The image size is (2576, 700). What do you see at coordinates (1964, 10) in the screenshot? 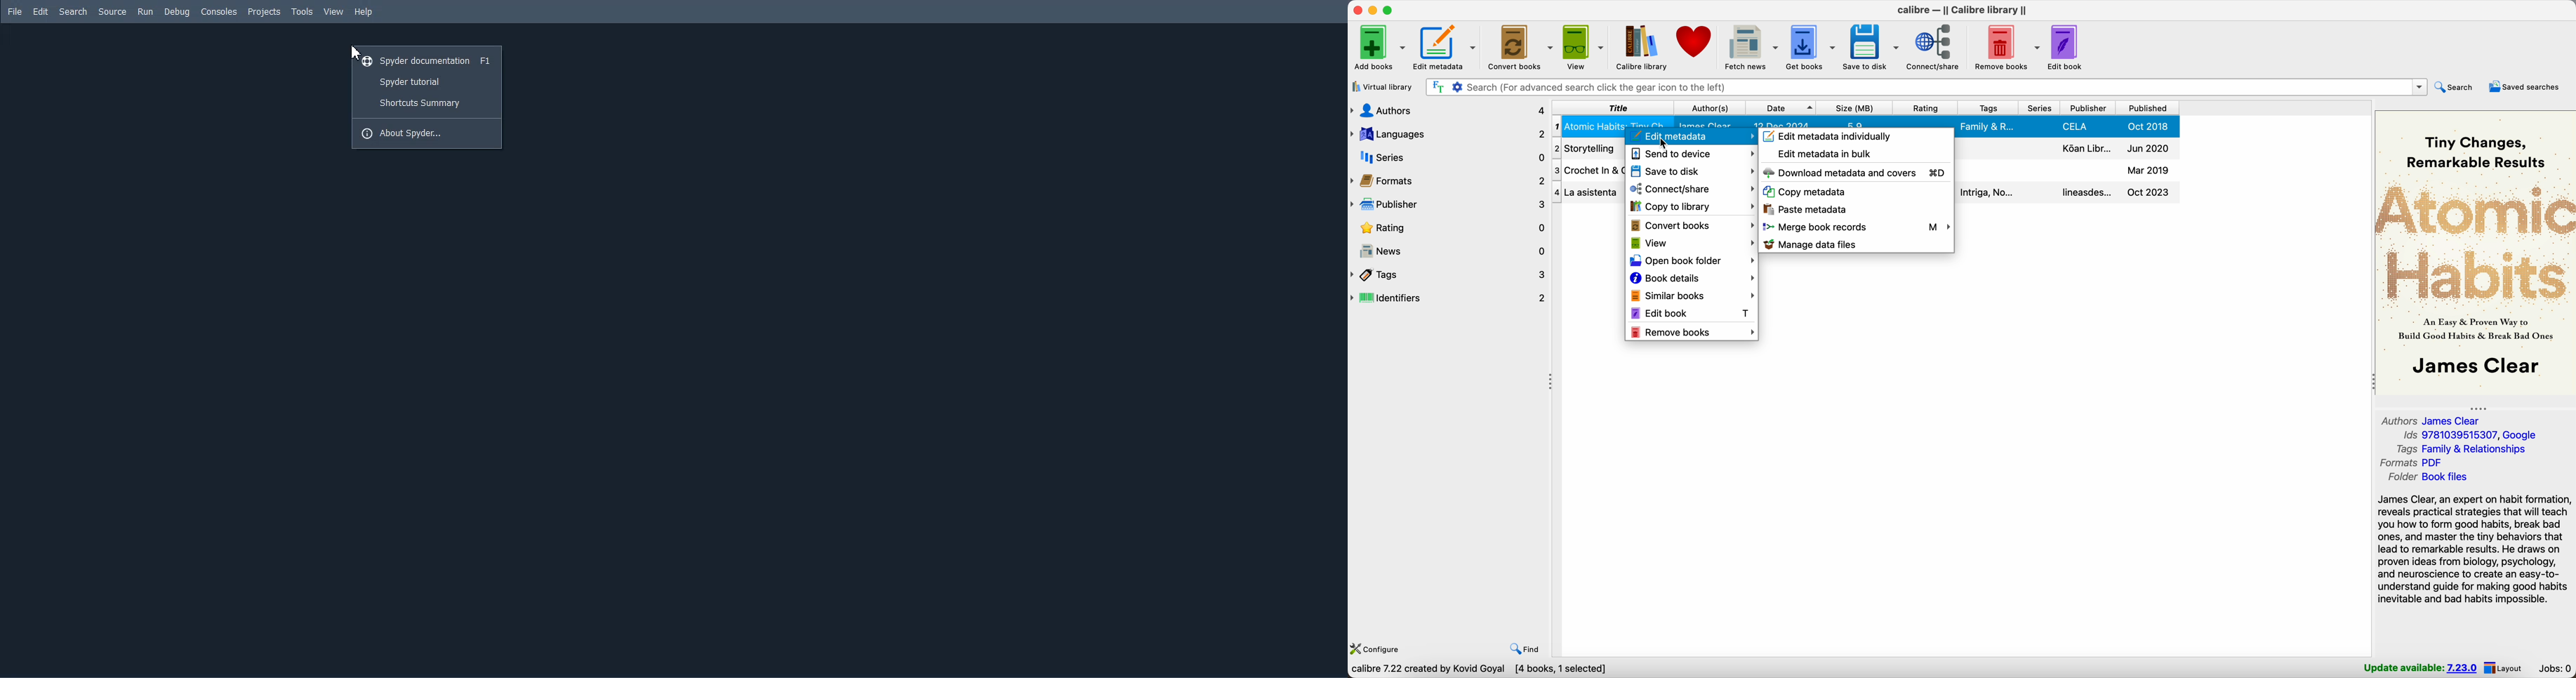
I see `Calibre` at bounding box center [1964, 10].